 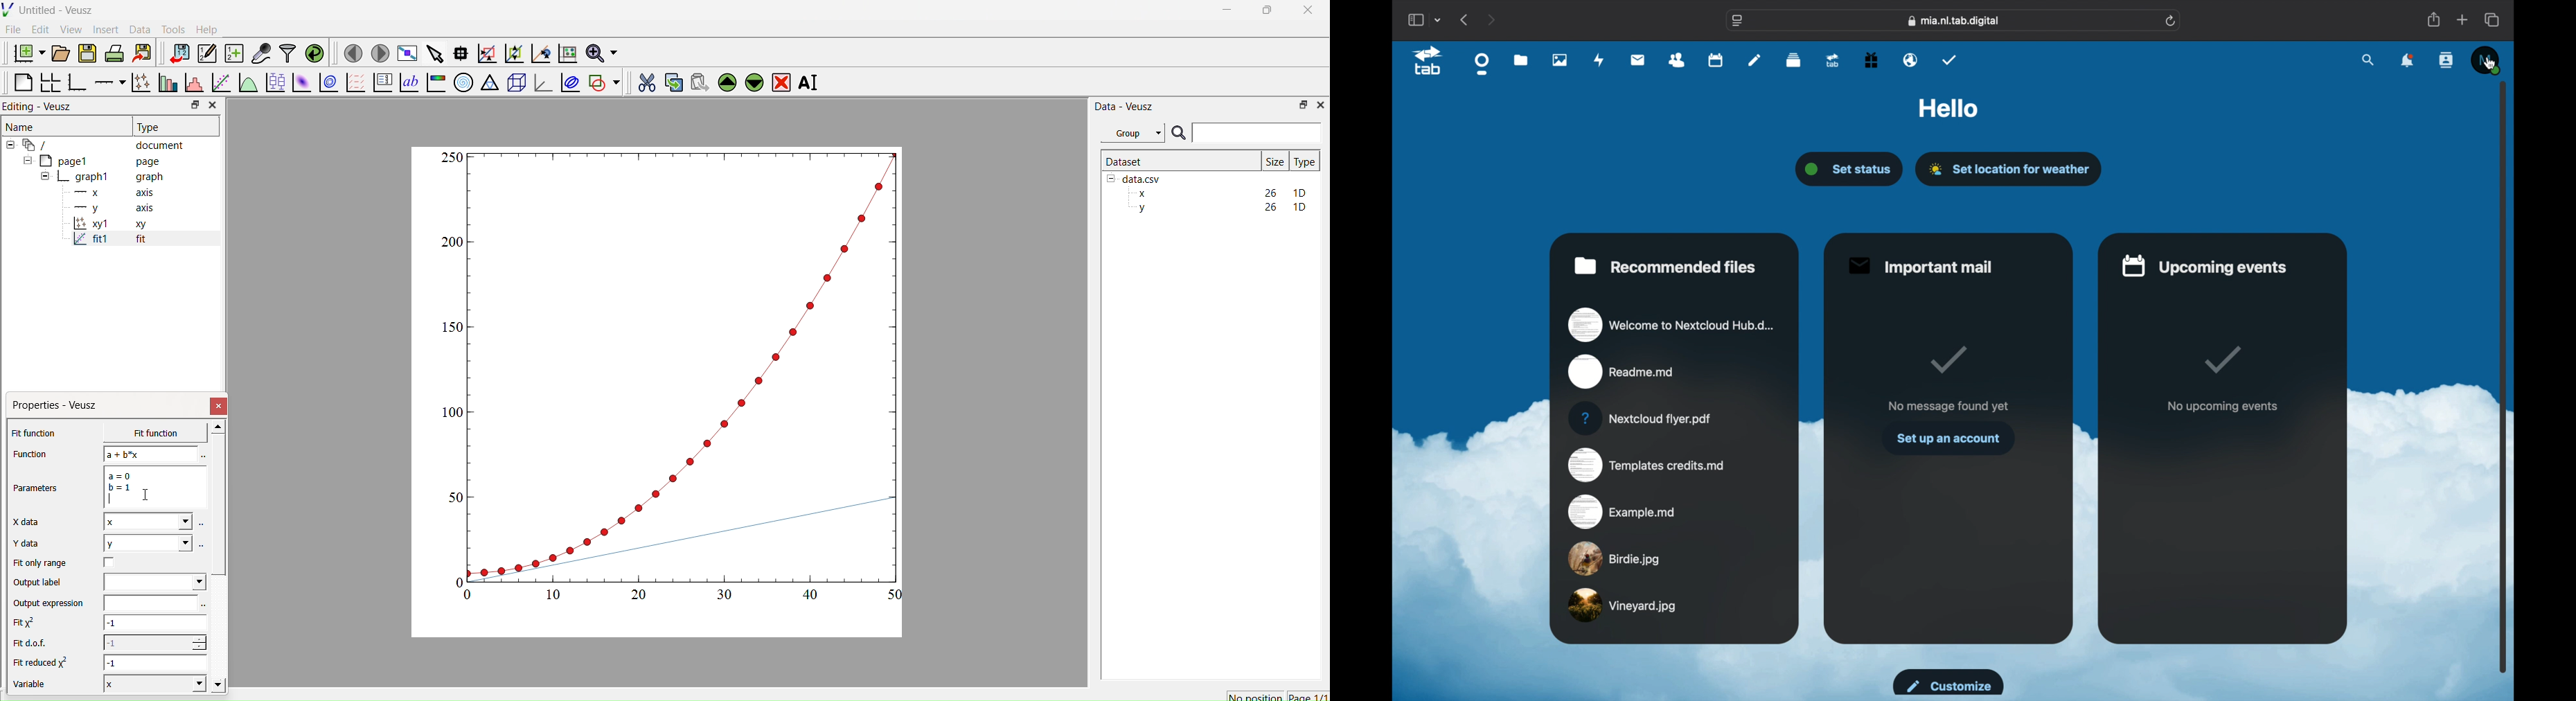 I want to click on y 26 1D, so click(x=1218, y=207).